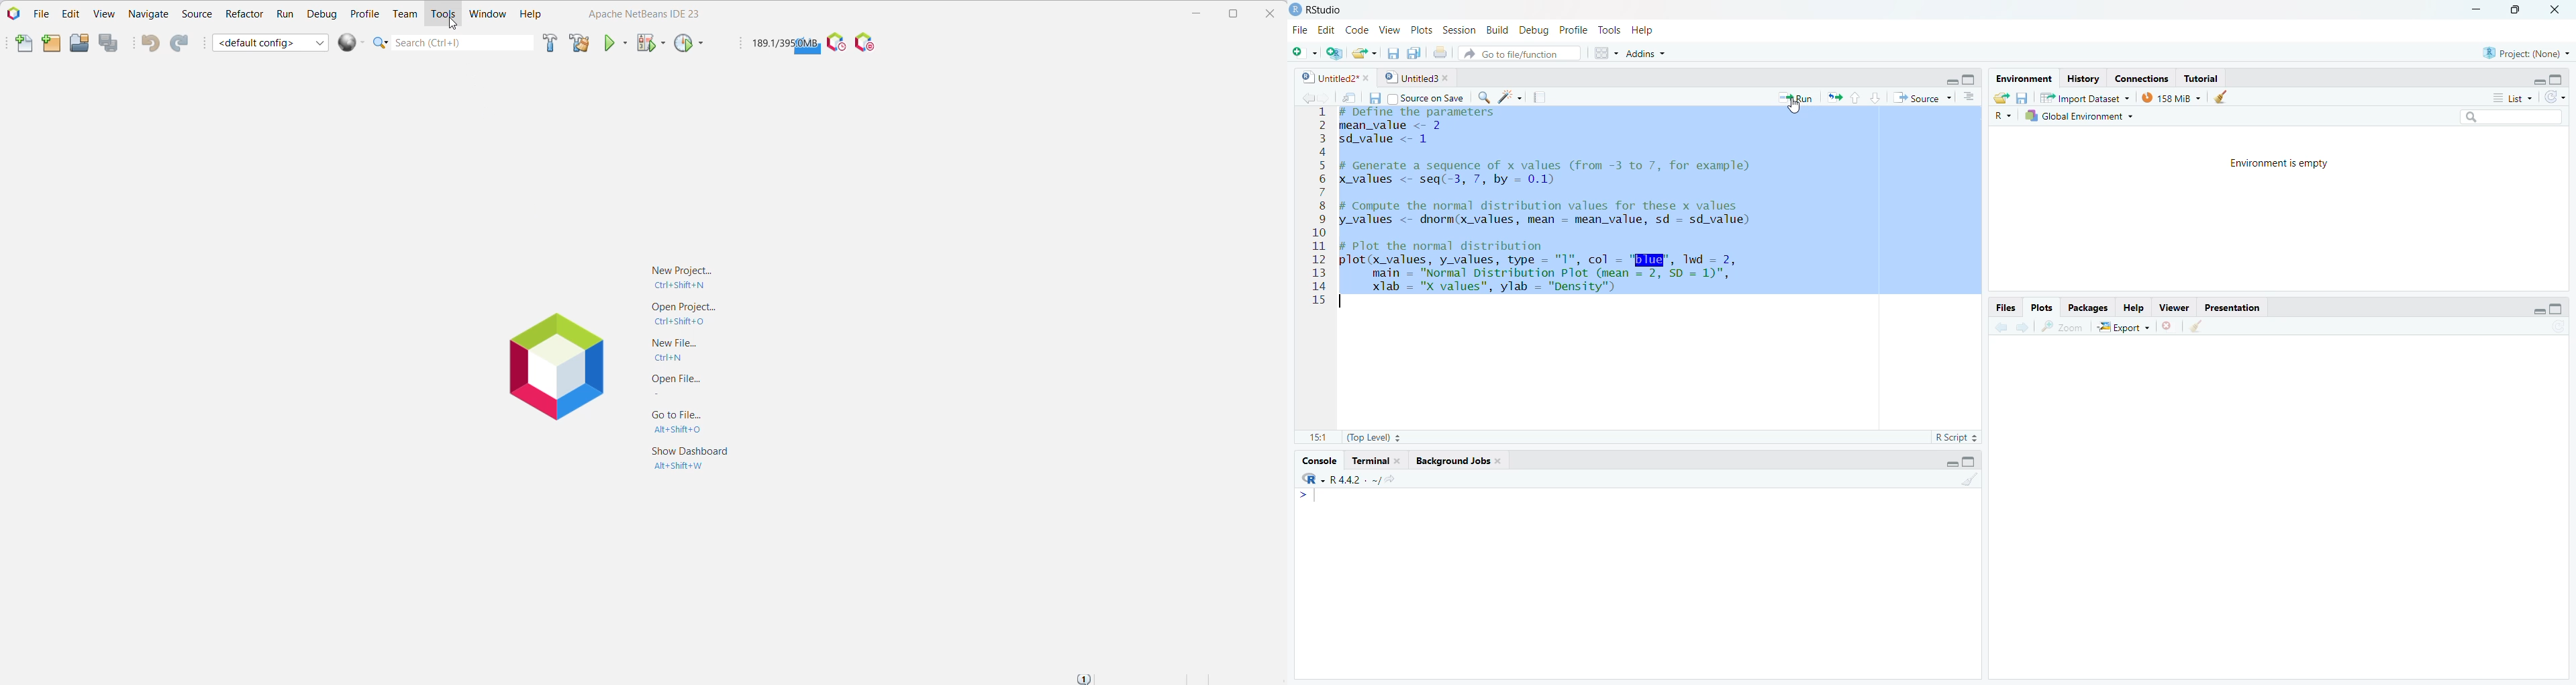 The height and width of the screenshot is (700, 2576). I want to click on Environment, so click(2022, 78).